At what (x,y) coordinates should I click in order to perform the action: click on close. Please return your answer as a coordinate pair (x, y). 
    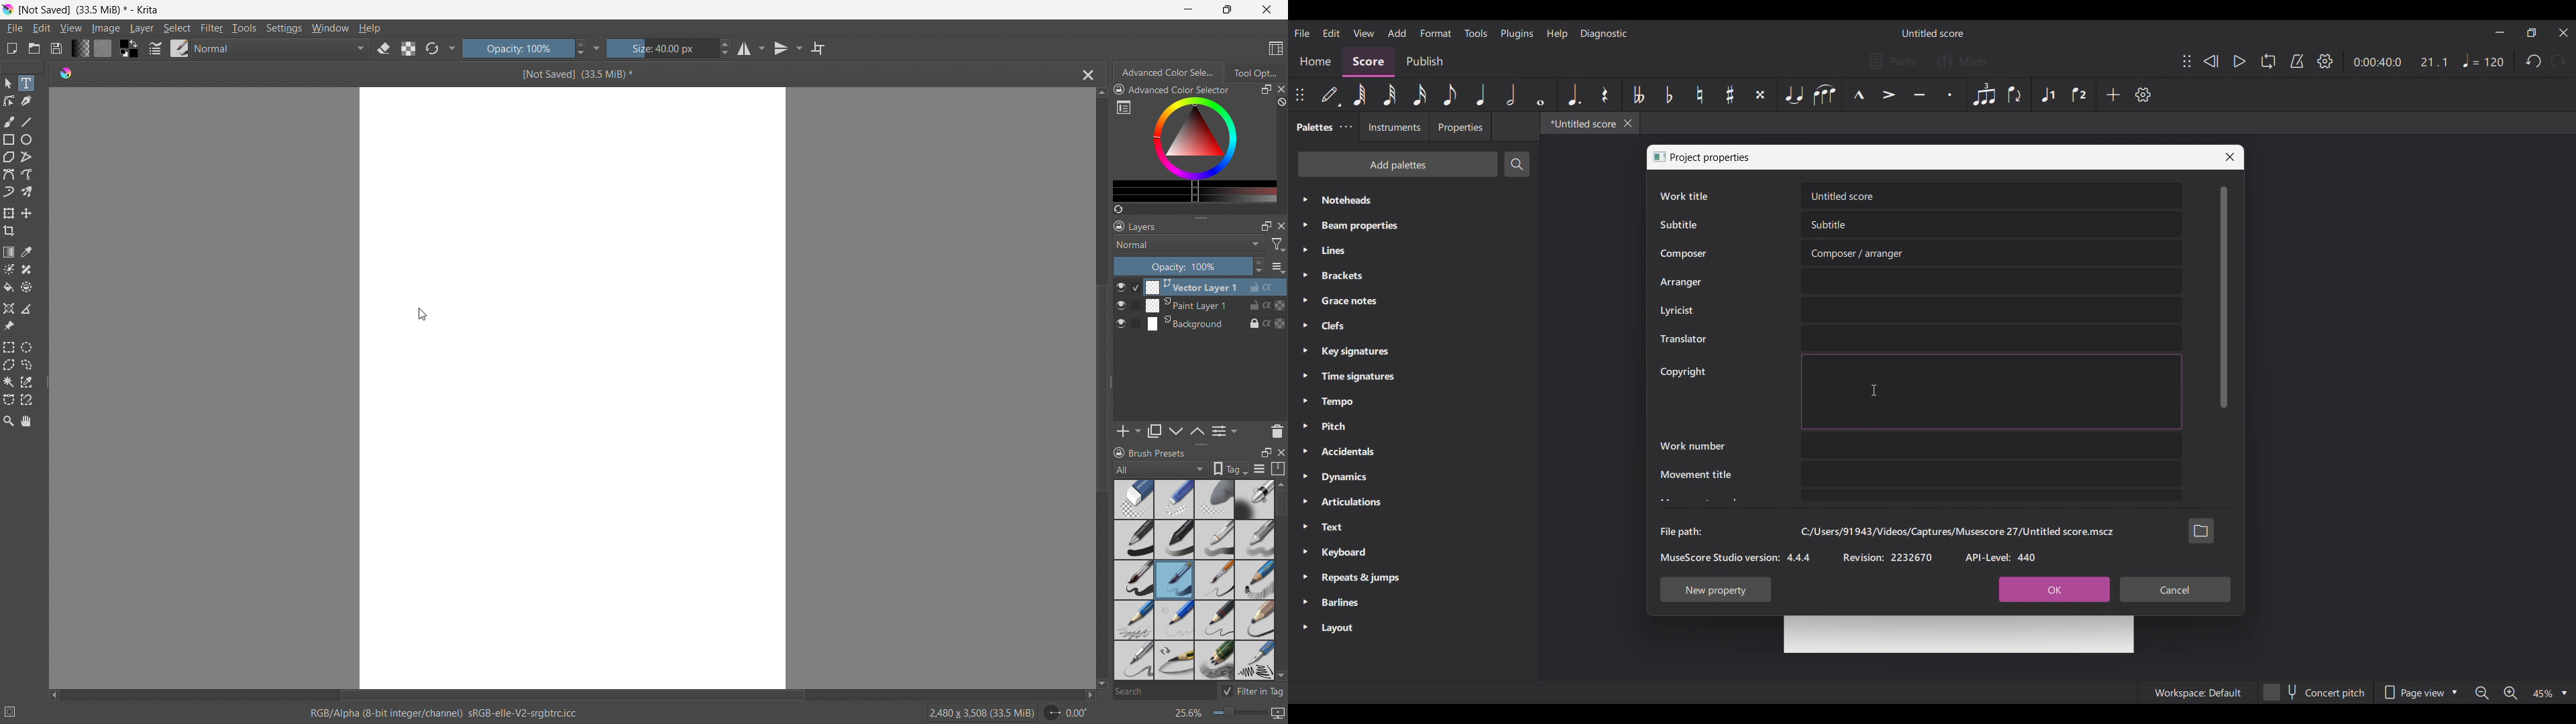
    Looking at the image, I should click on (1280, 451).